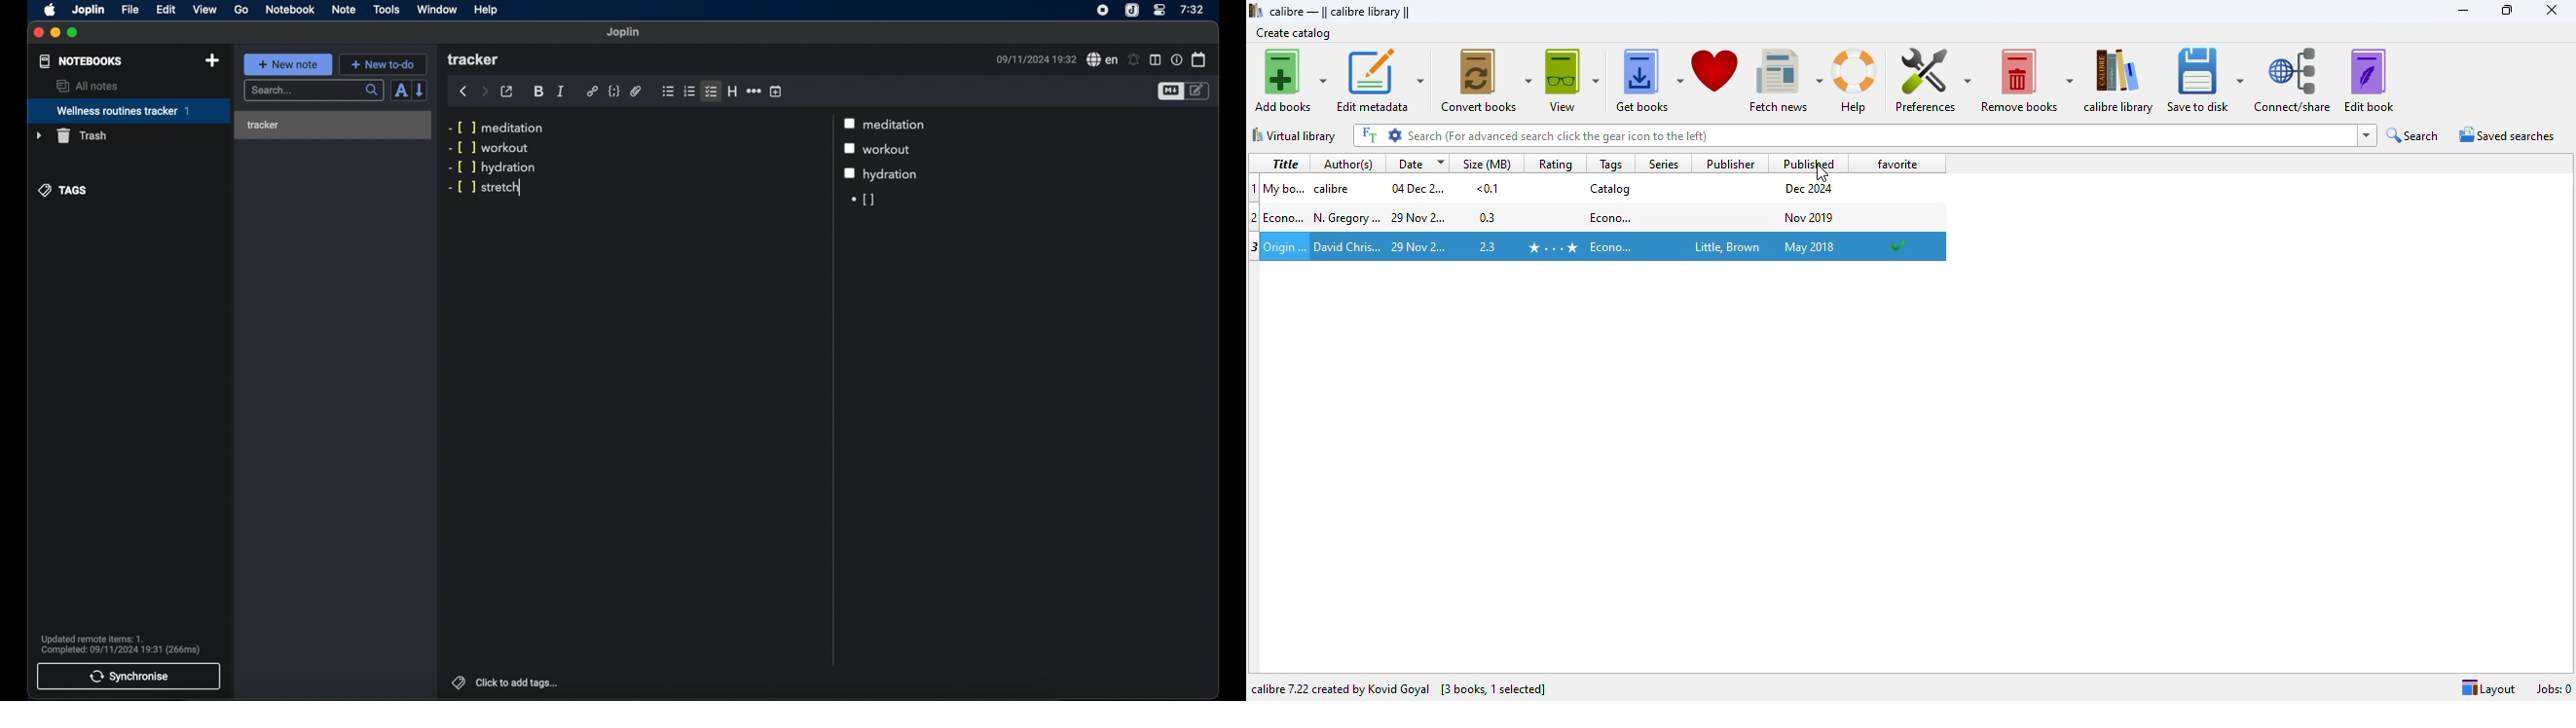  I want to click on toggle external editor, so click(507, 91).